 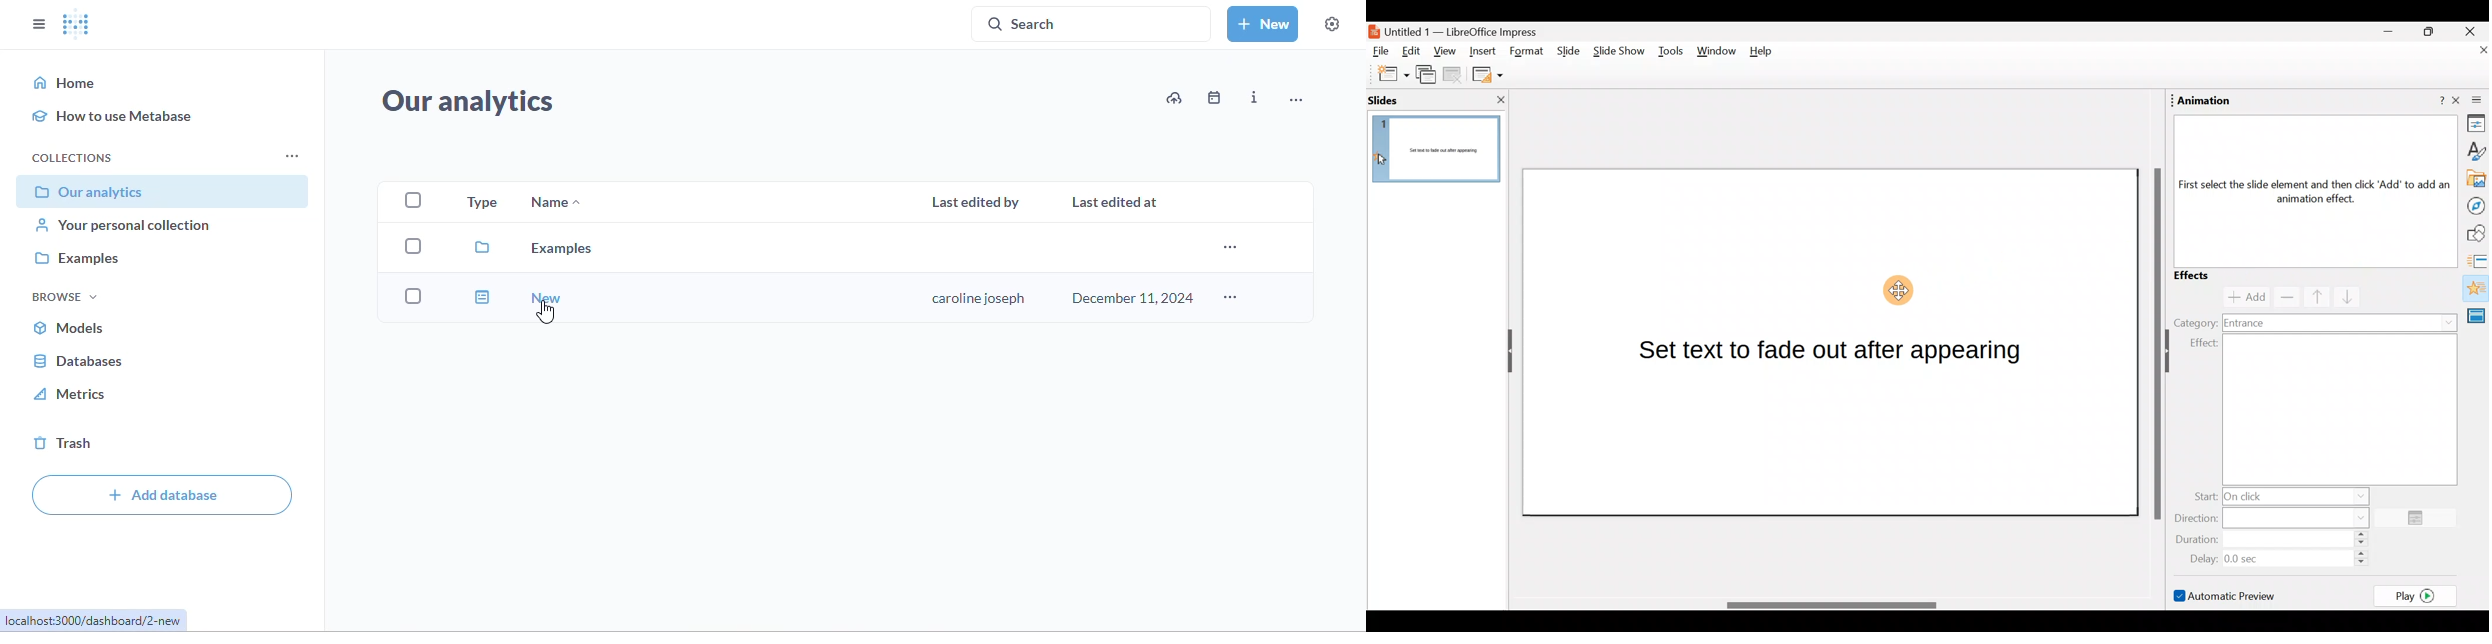 I want to click on Entrance, so click(x=2342, y=322).